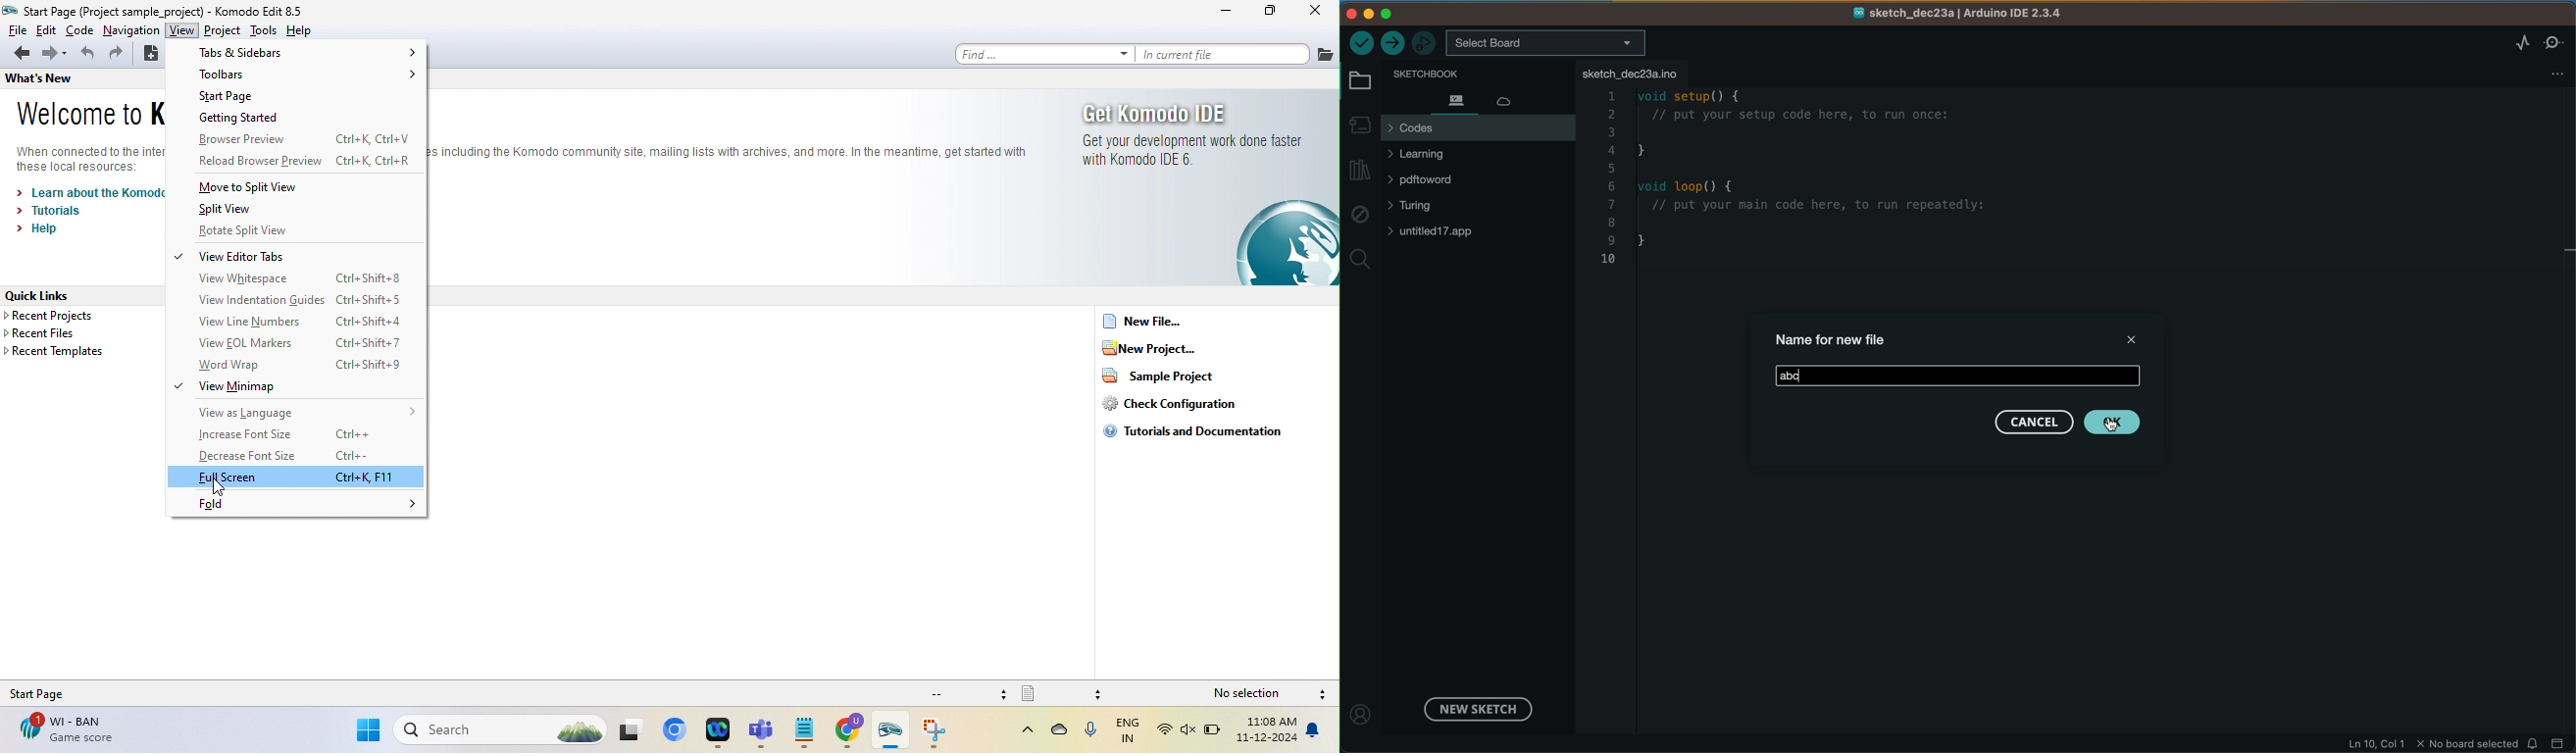 Image resolution: width=2576 pixels, height=756 pixels. I want to click on sample project, so click(1168, 376).